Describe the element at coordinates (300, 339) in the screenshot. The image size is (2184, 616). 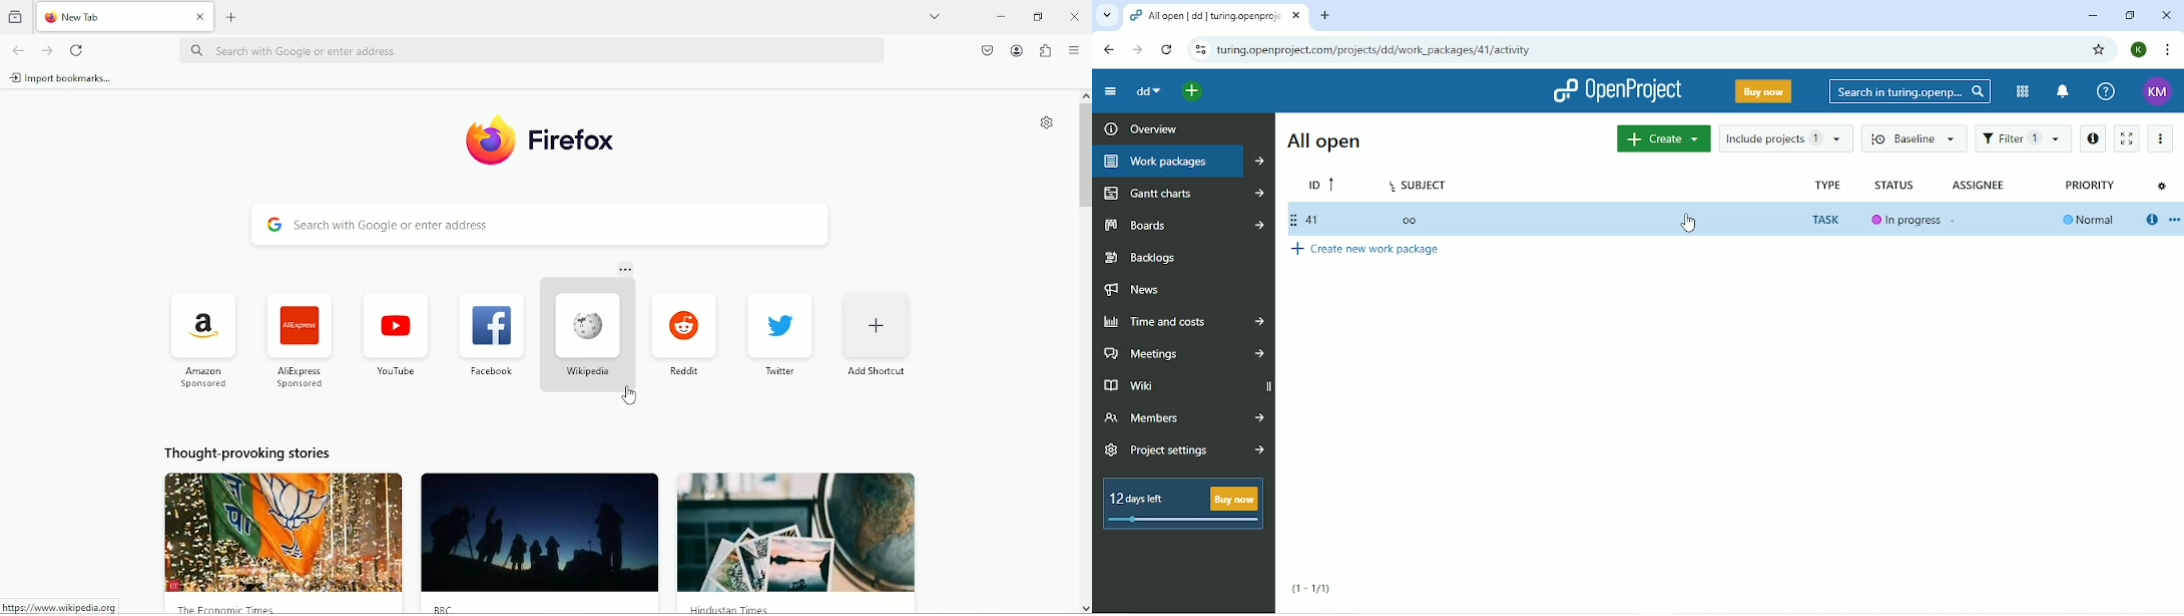
I see `AliExpress Sponsored` at that location.